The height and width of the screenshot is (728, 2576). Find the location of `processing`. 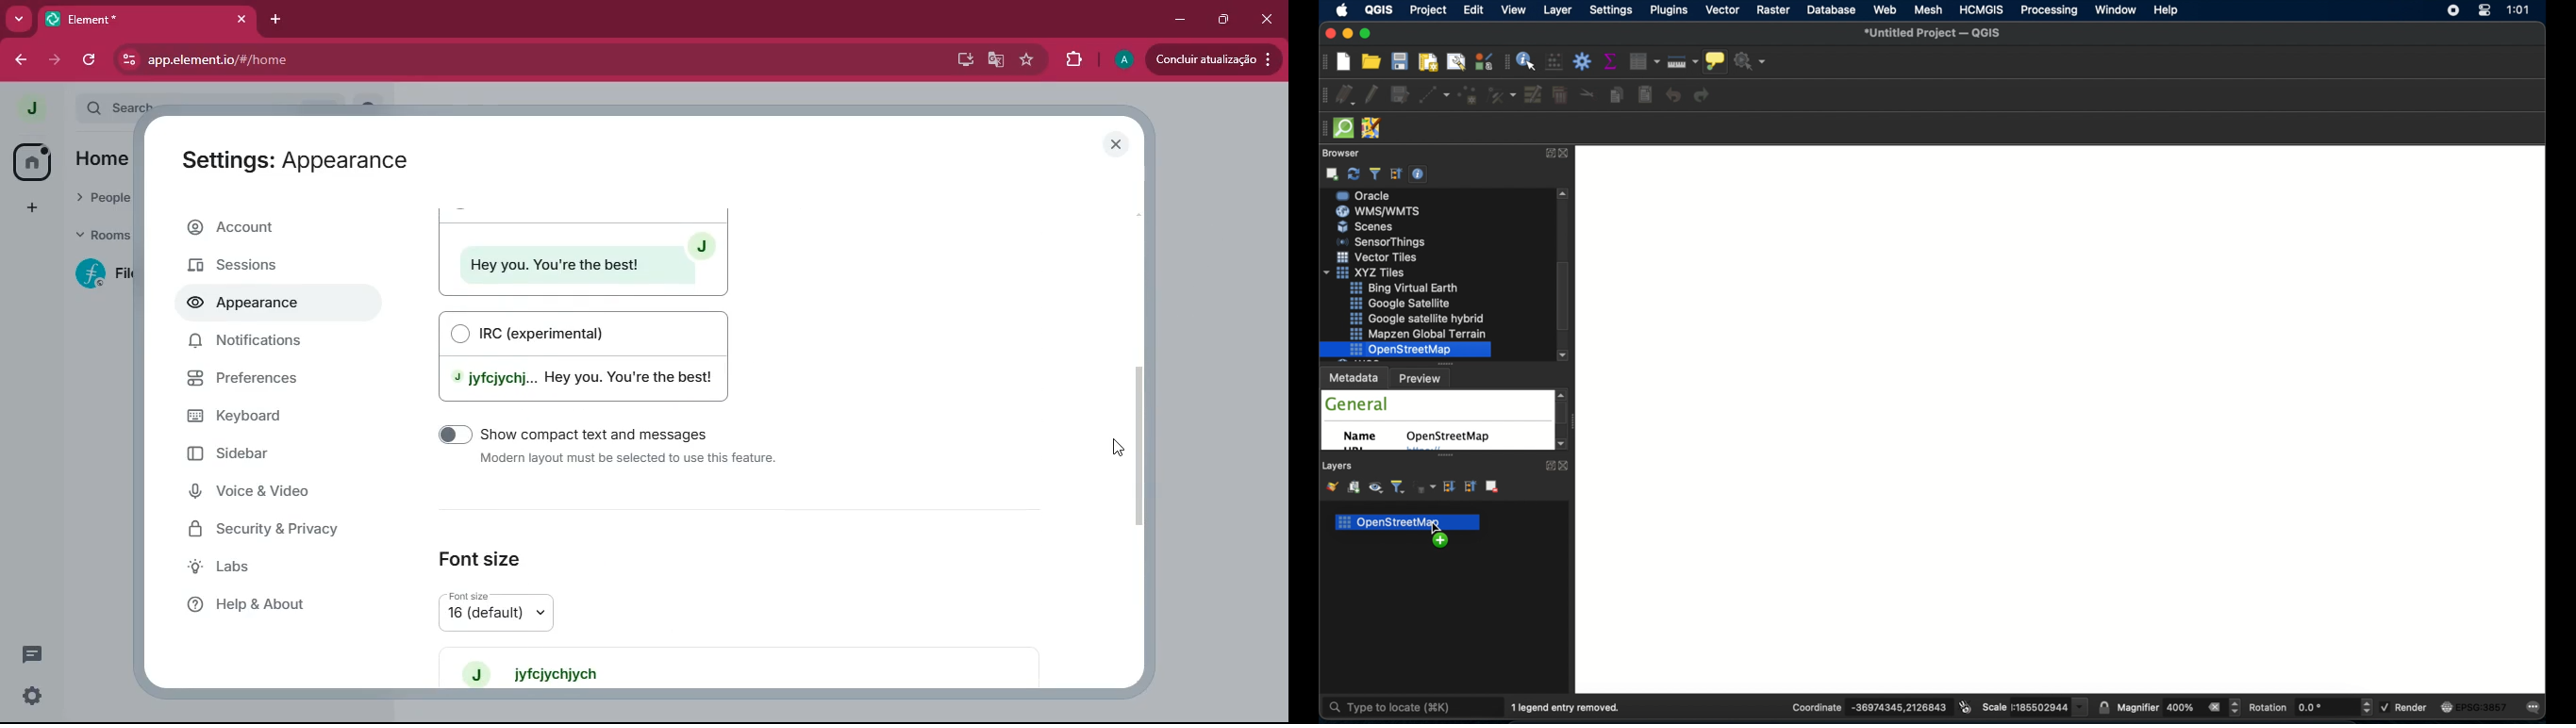

processing is located at coordinates (2051, 11).